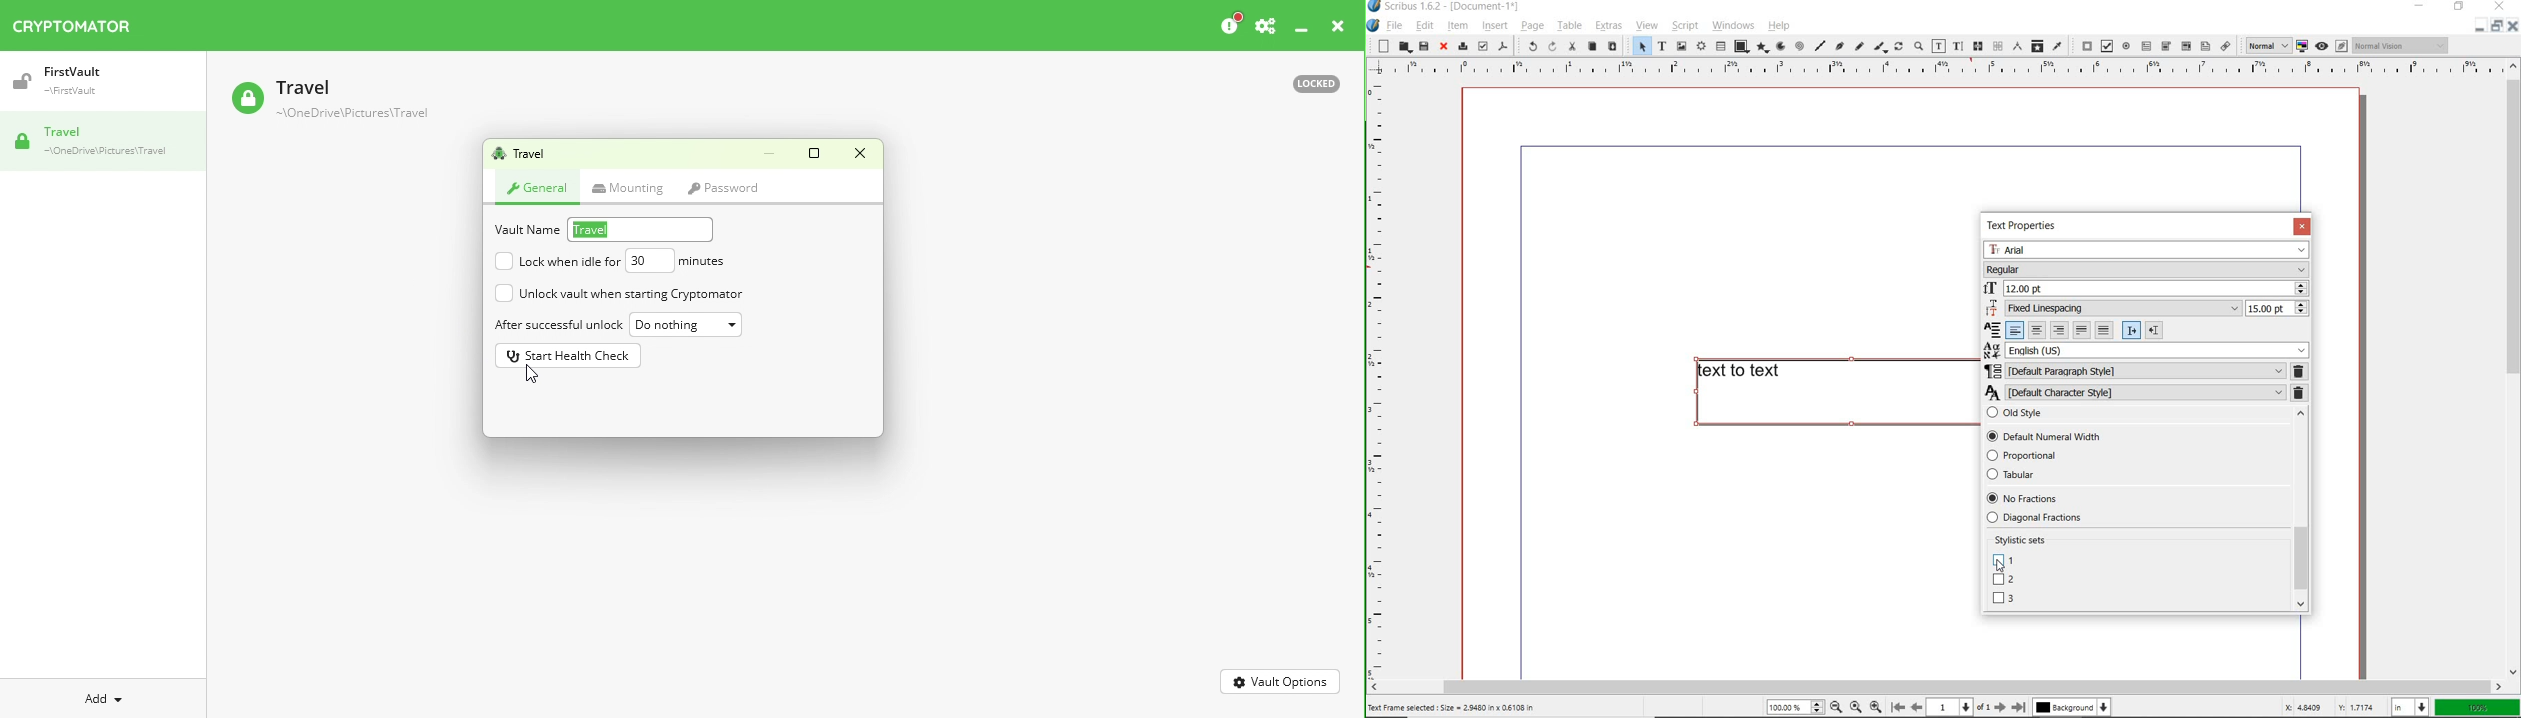 The height and width of the screenshot is (728, 2548). Describe the element at coordinates (1424, 25) in the screenshot. I see `edit` at that location.